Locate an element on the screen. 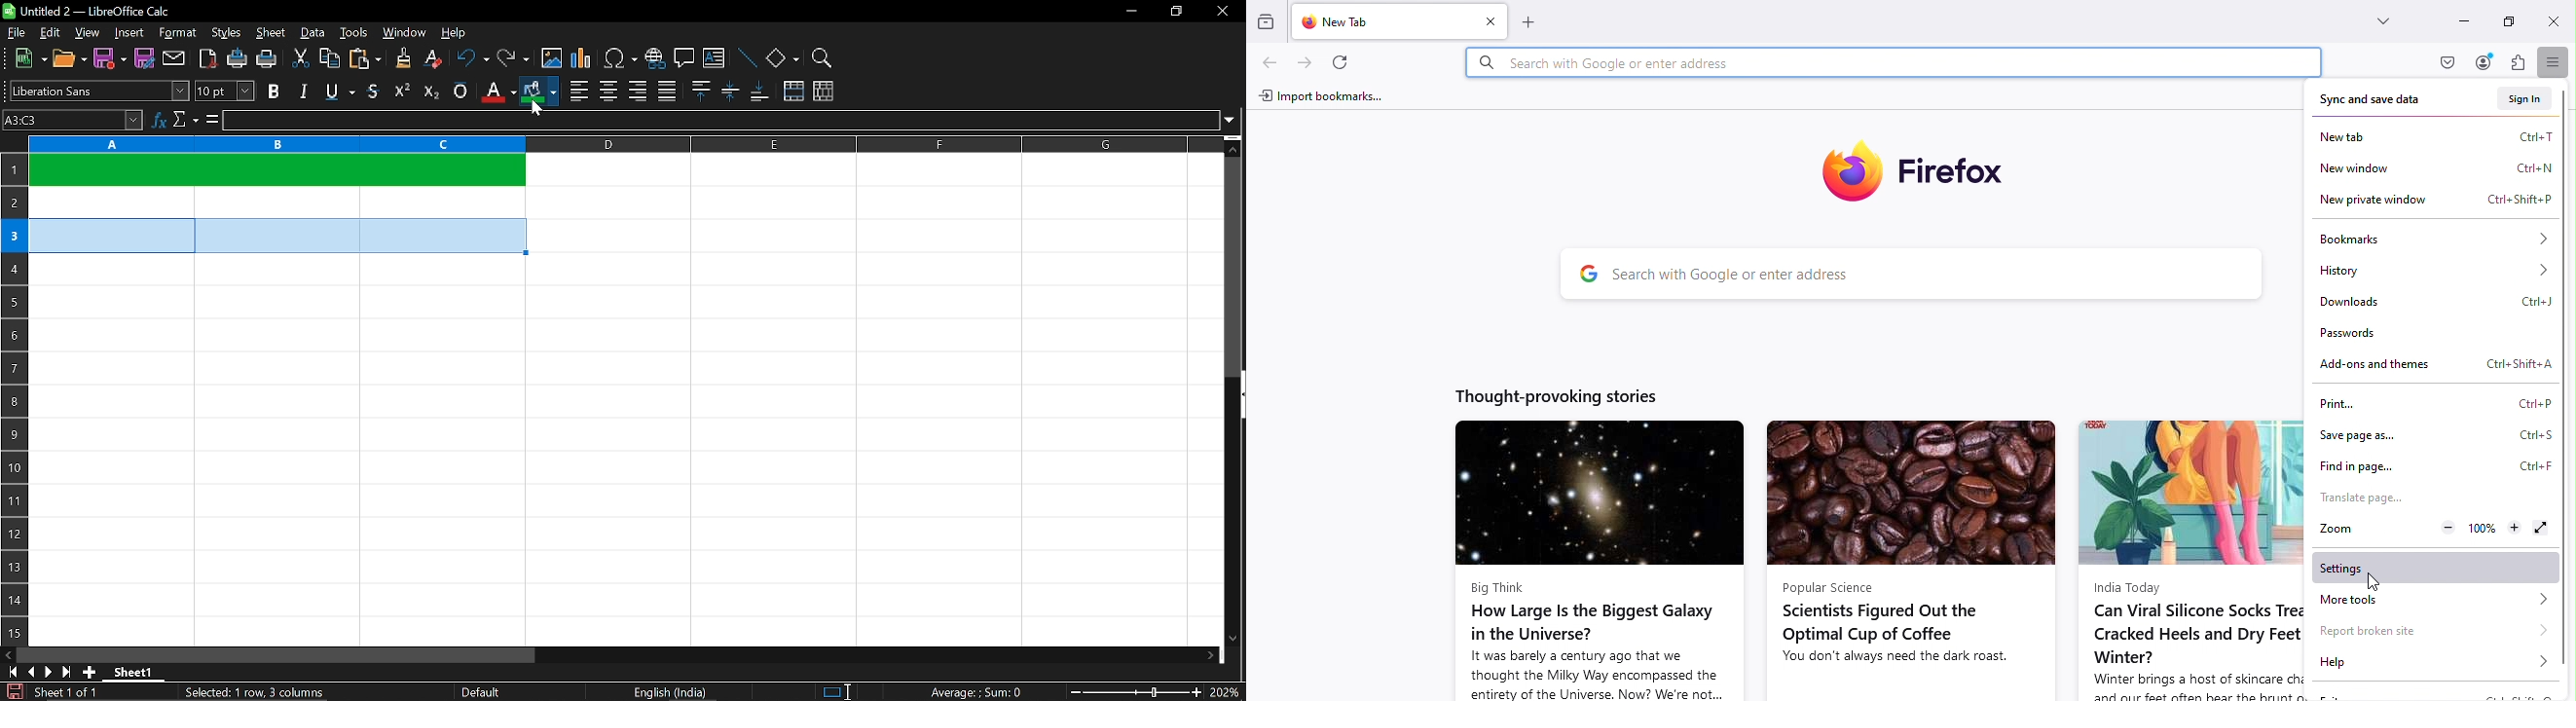 The height and width of the screenshot is (728, 2576). Close tab is located at coordinates (1486, 19).